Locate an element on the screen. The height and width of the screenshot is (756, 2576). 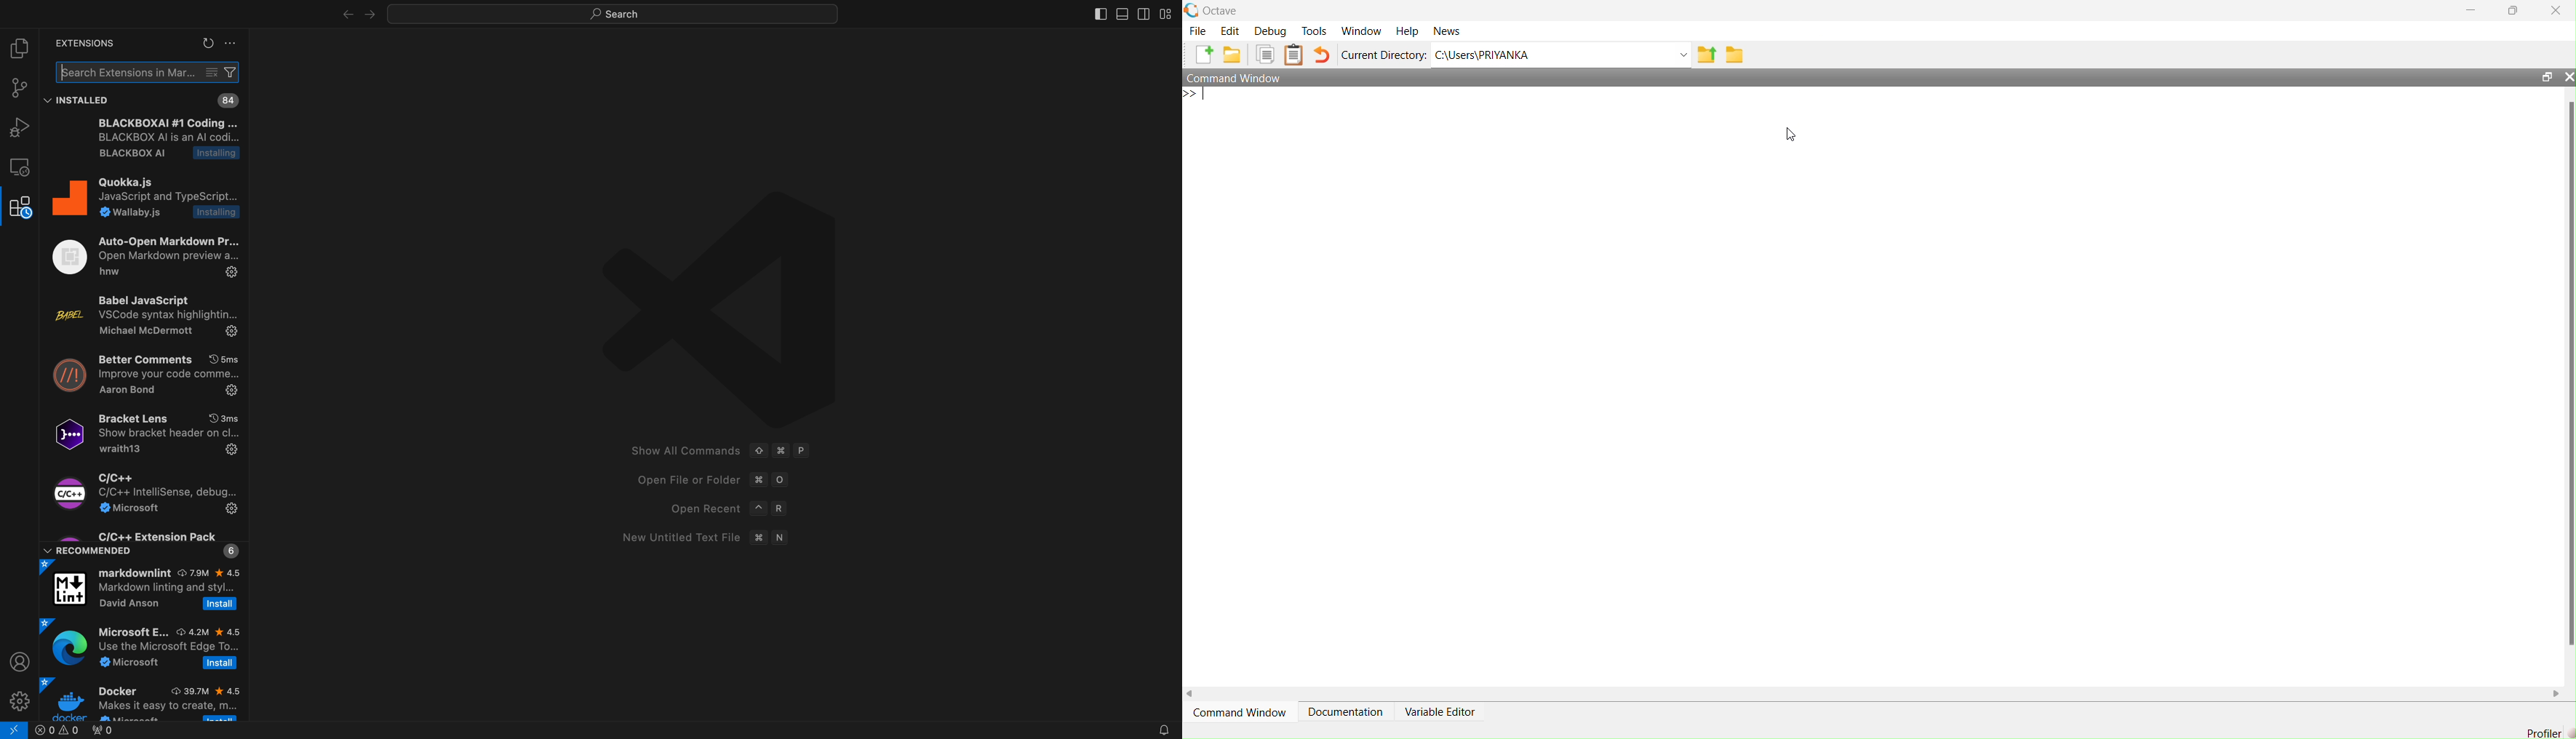
profile is located at coordinates (20, 661).